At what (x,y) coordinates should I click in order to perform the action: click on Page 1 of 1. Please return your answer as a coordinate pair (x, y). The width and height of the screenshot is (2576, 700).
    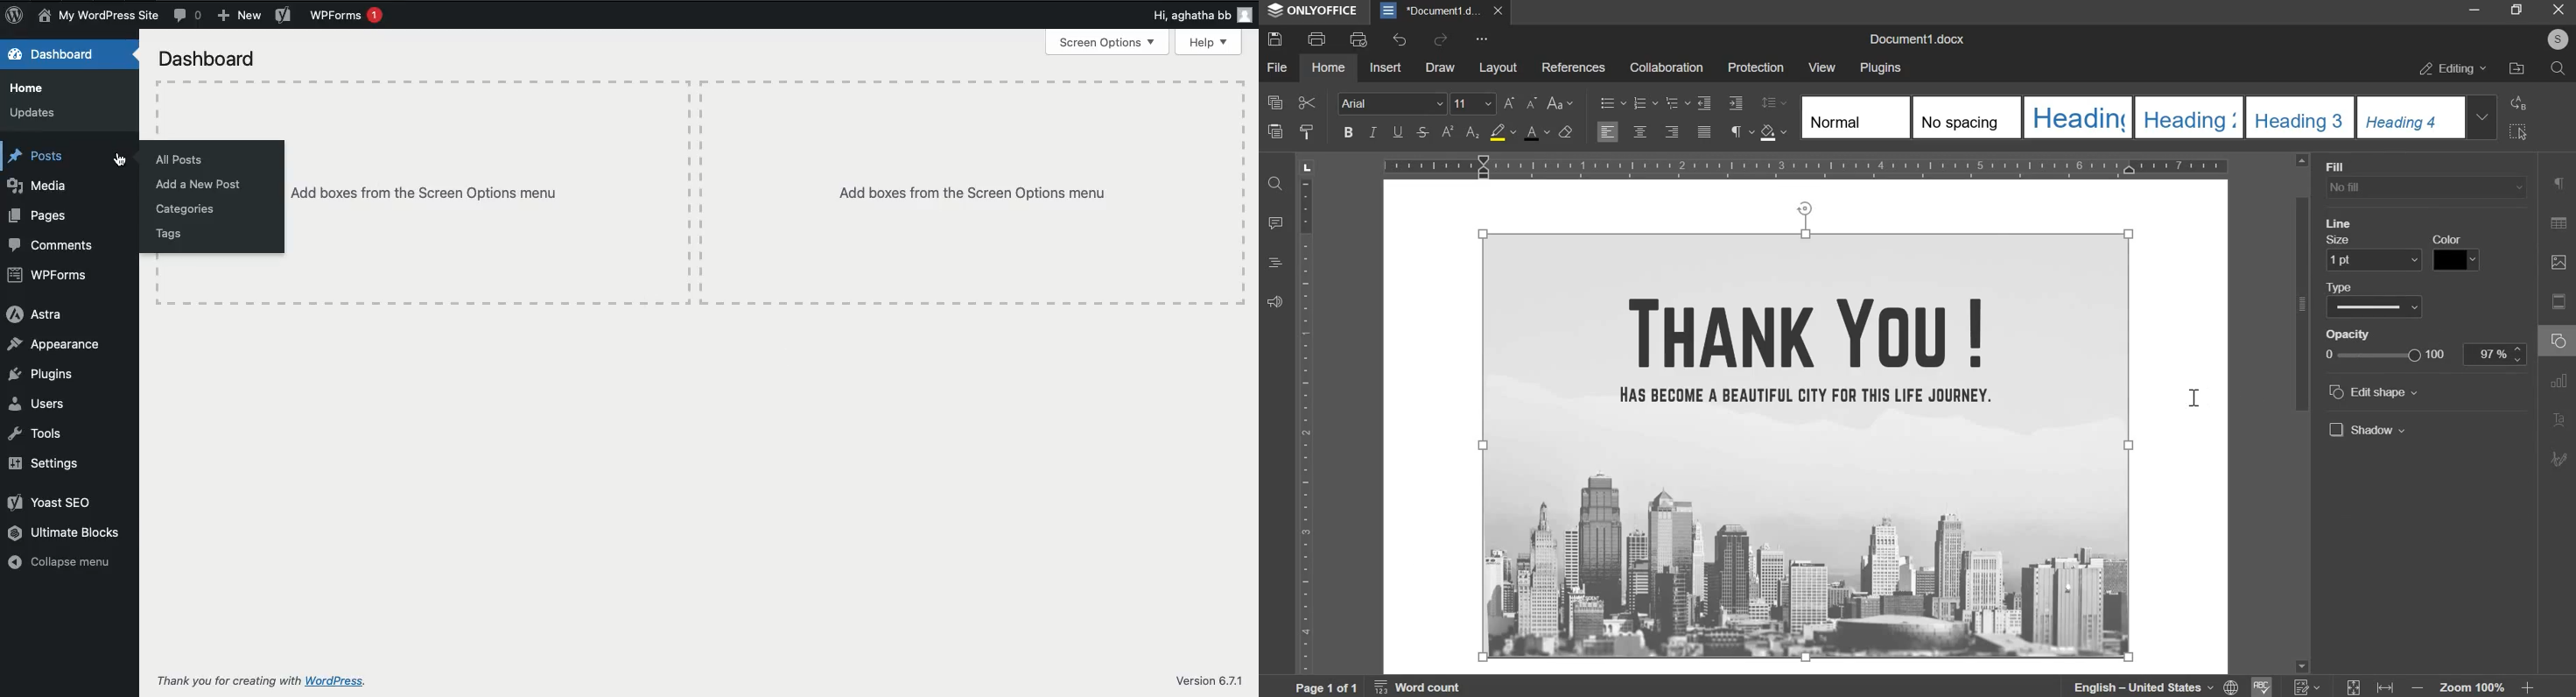
    Looking at the image, I should click on (1329, 687).